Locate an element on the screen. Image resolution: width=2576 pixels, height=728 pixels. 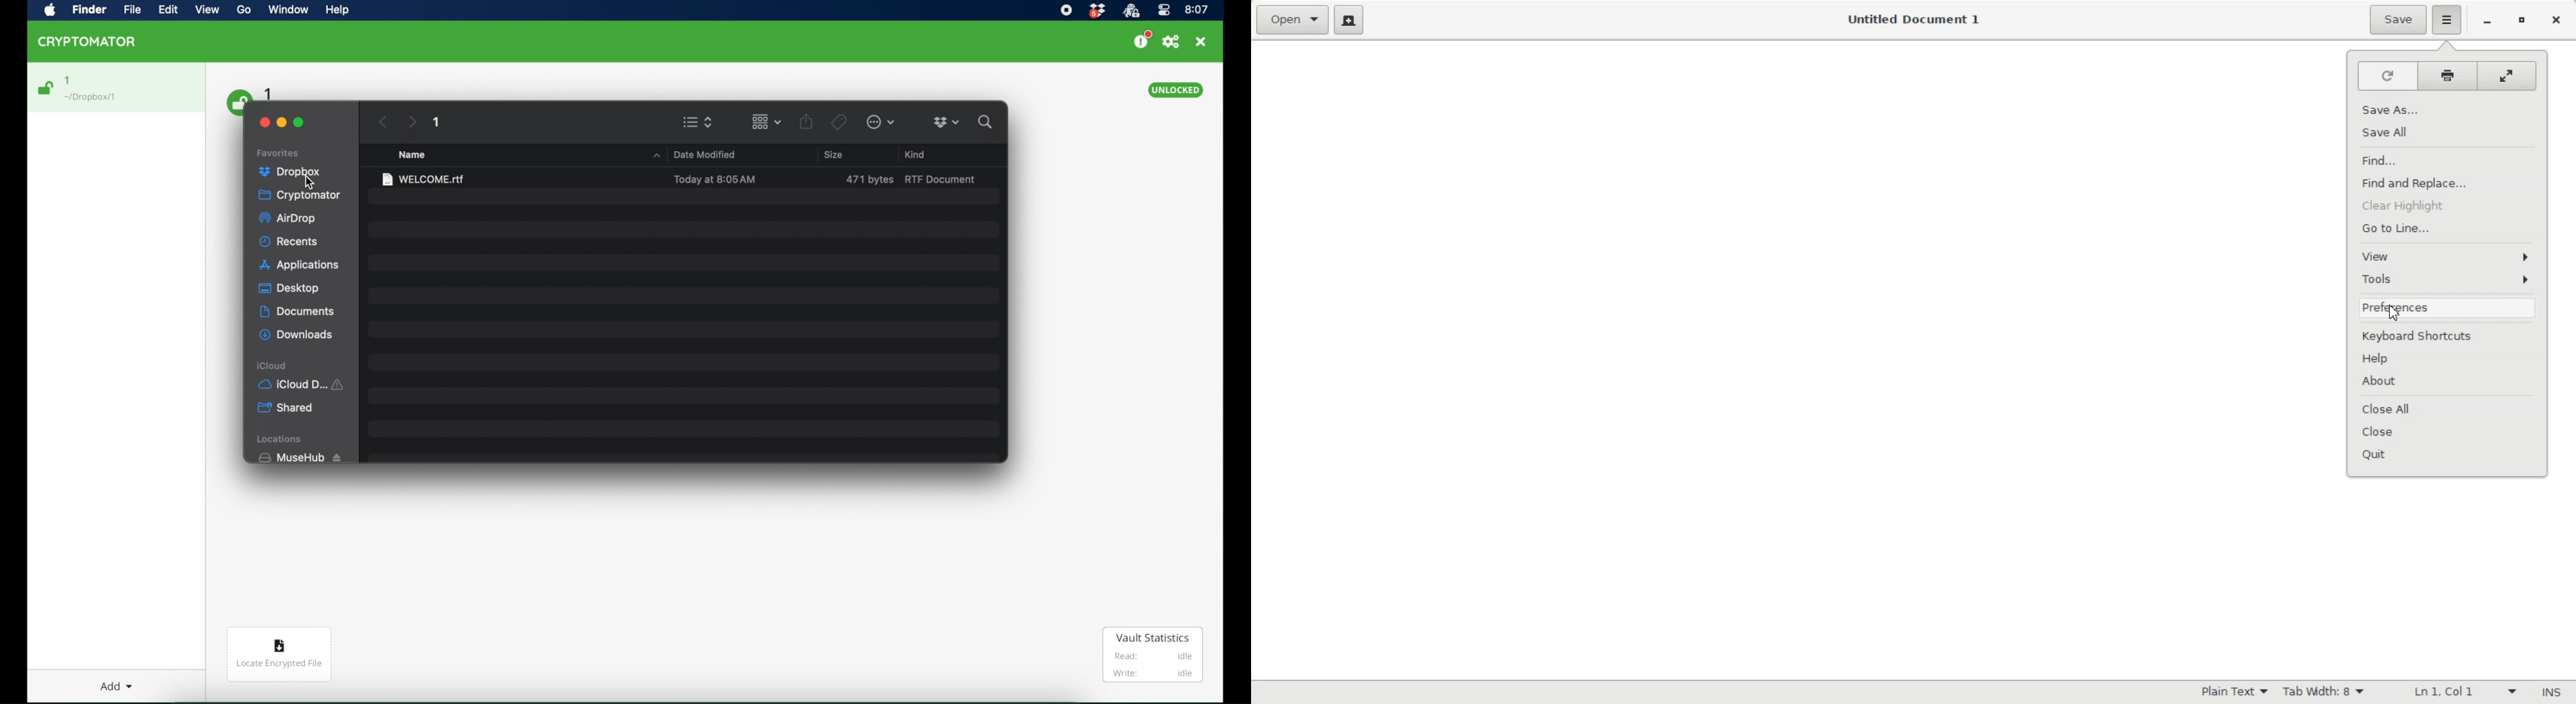
Refresh is located at coordinates (2385, 77).